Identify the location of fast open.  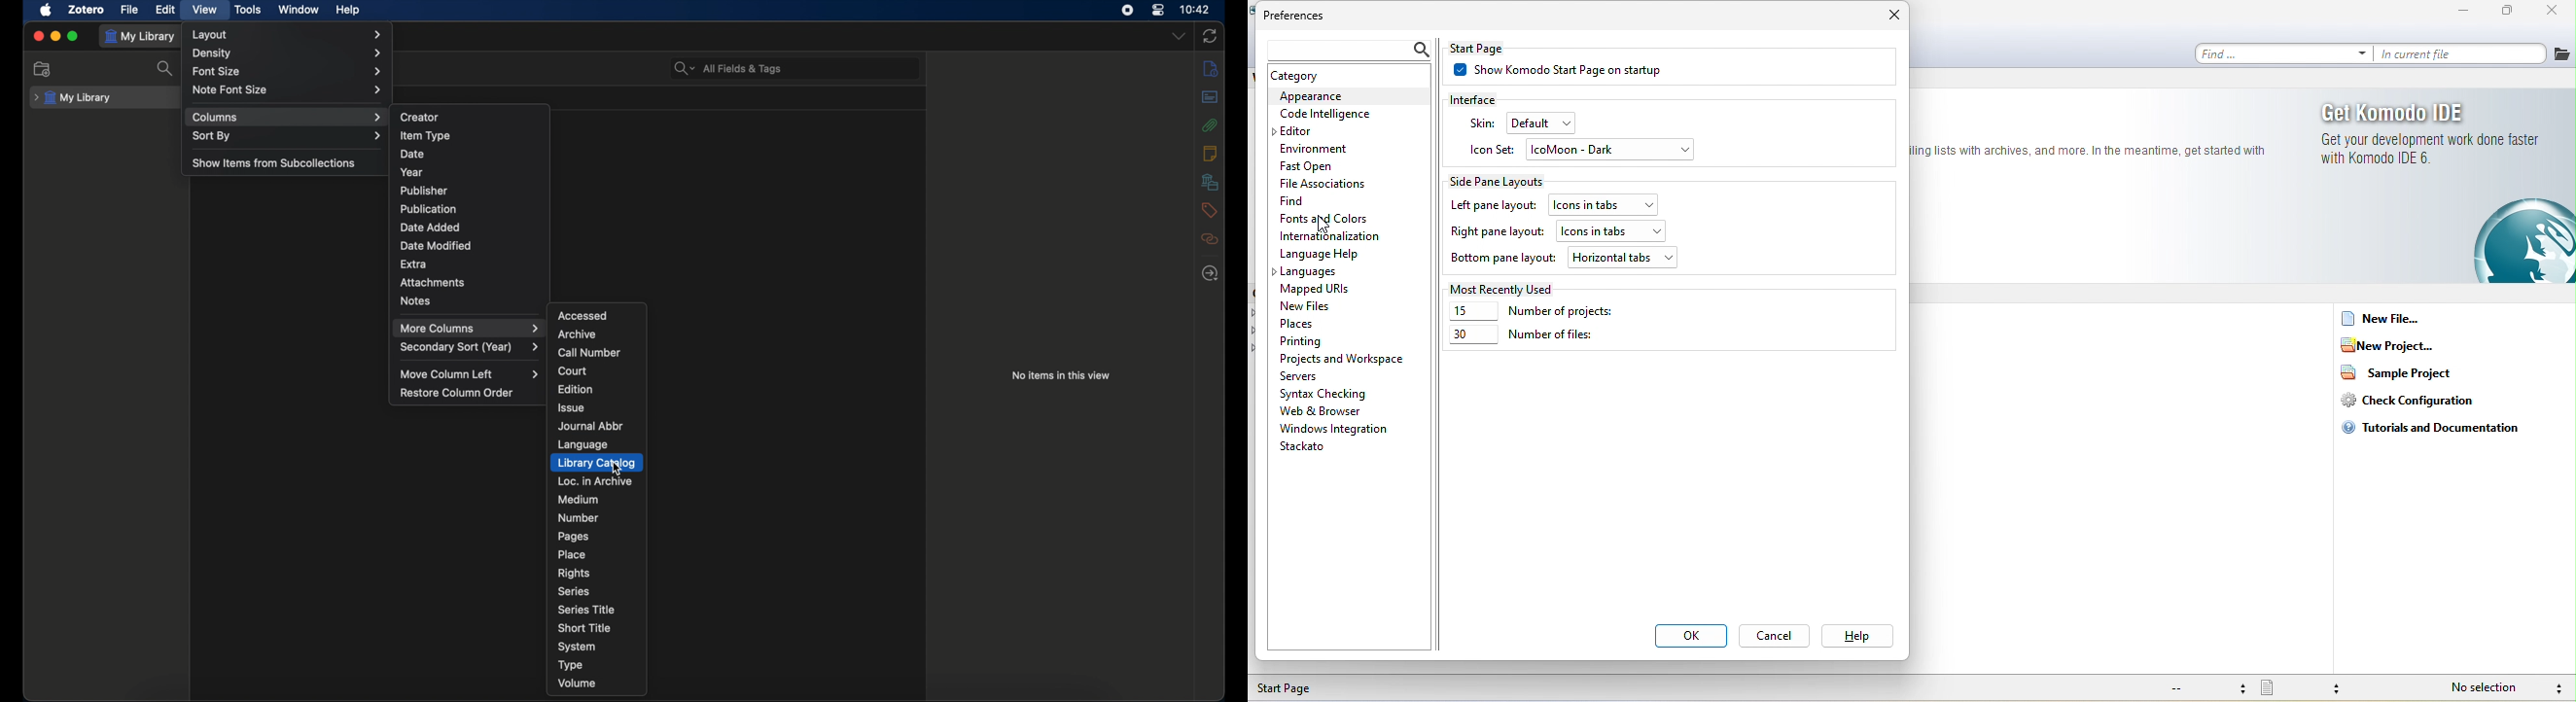
(1318, 166).